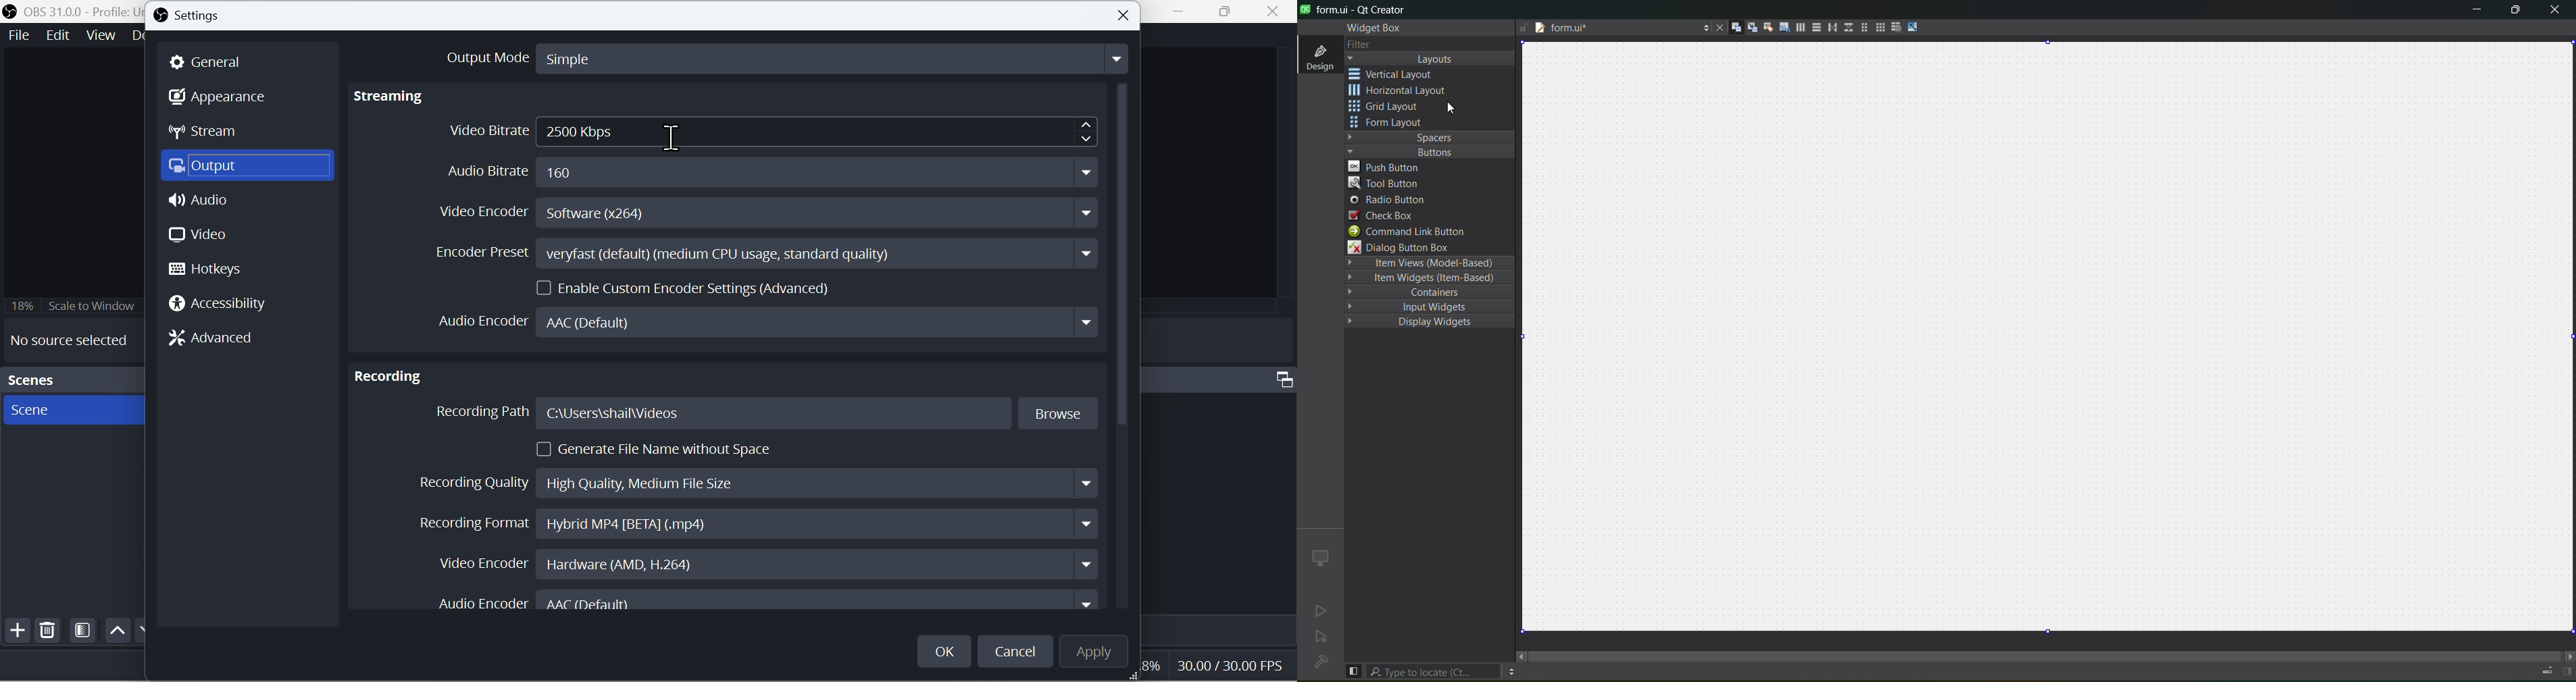 The image size is (2576, 700). I want to click on no project loading, so click(1318, 663).